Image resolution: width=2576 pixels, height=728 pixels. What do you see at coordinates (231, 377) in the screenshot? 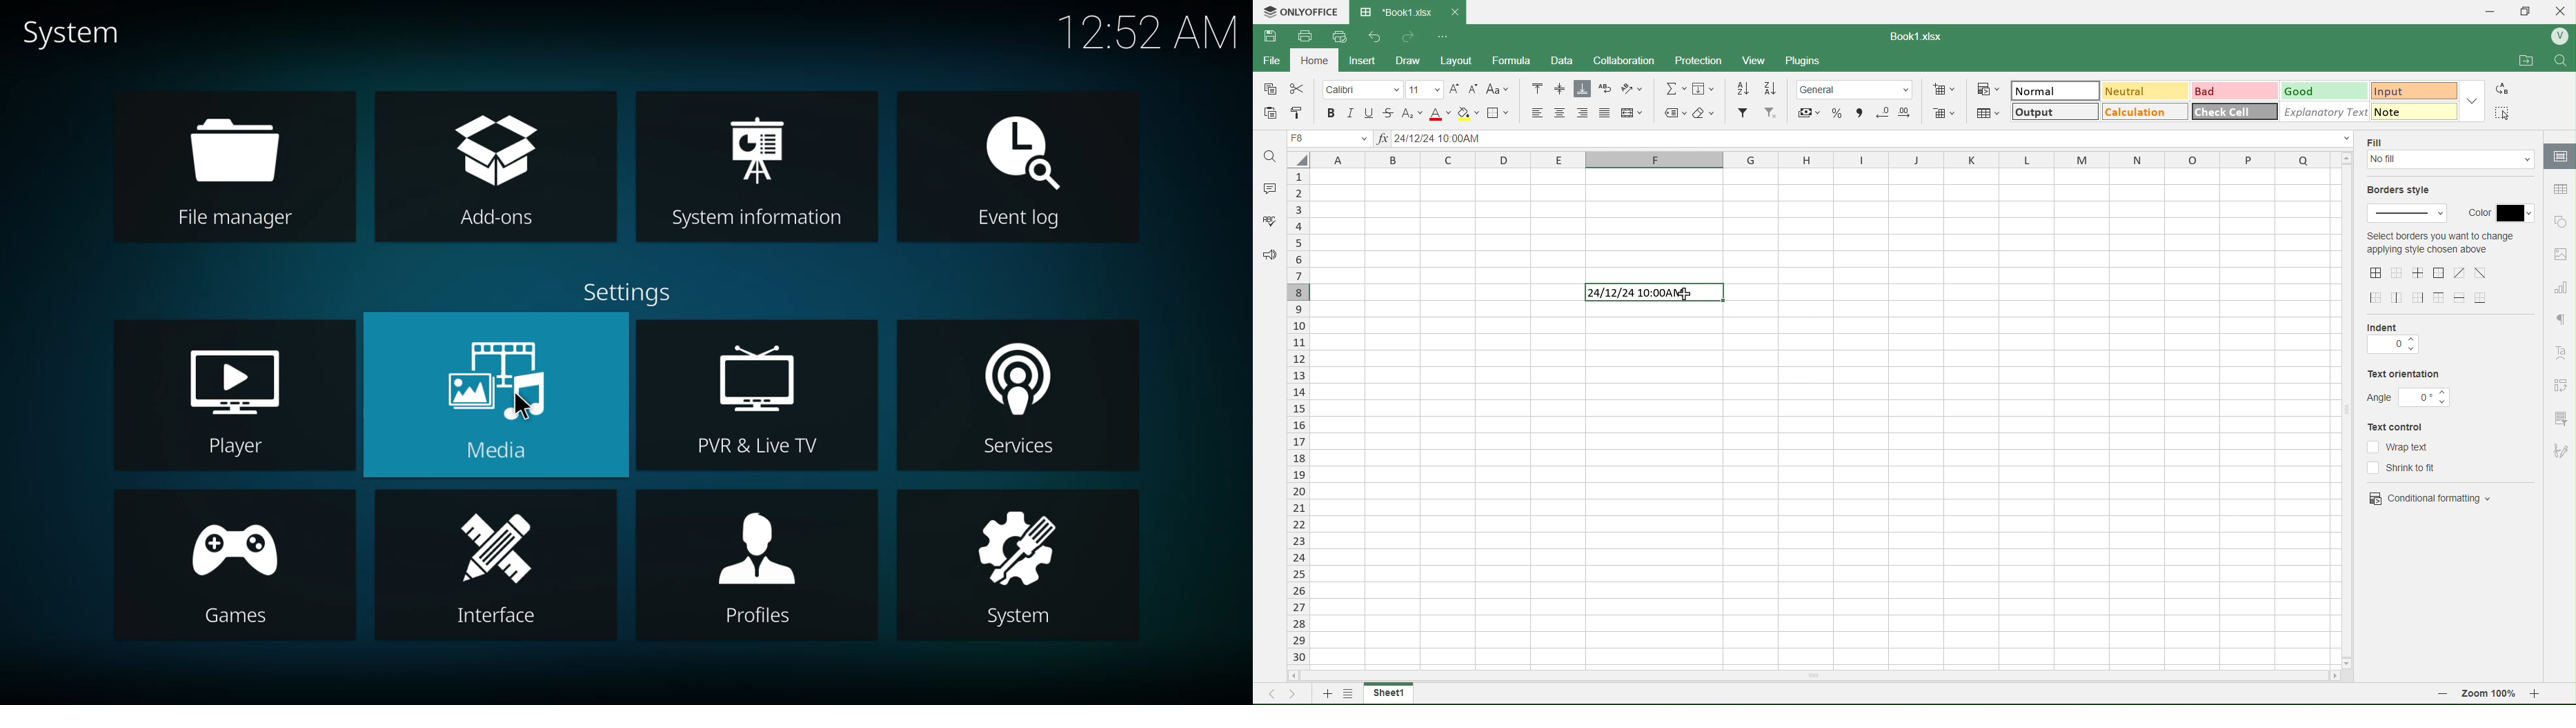
I see `player` at bounding box center [231, 377].